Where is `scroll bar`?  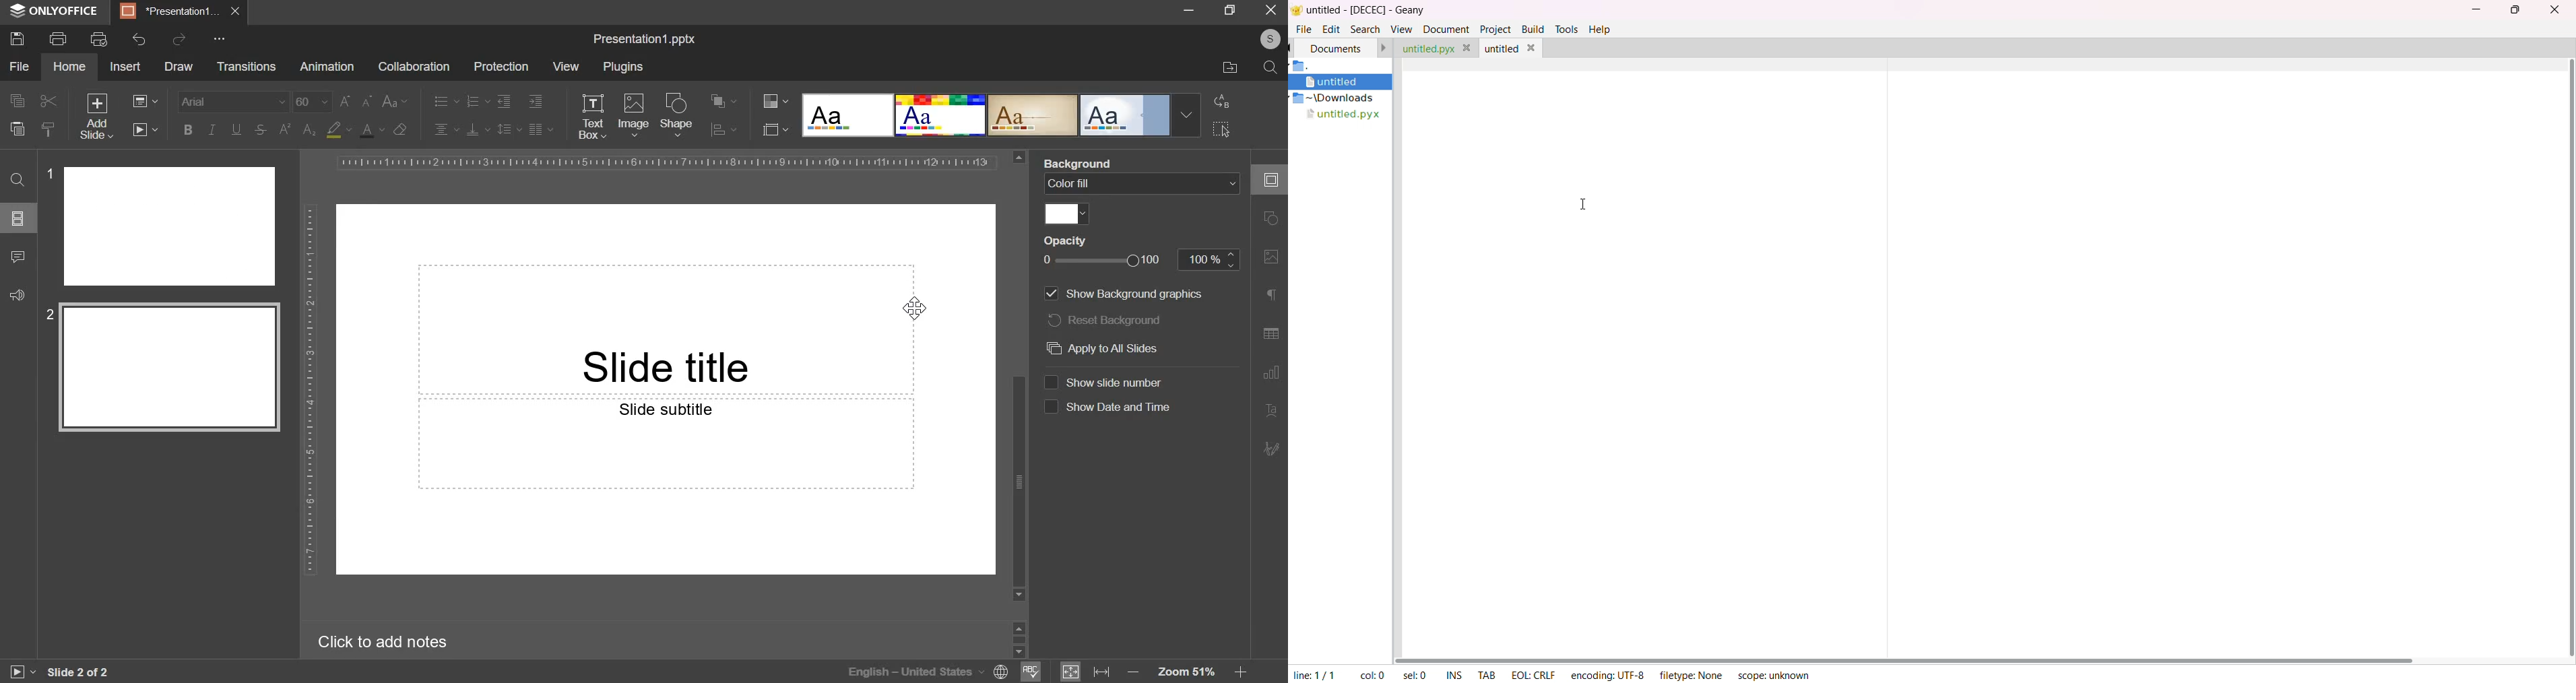
scroll bar is located at coordinates (1019, 375).